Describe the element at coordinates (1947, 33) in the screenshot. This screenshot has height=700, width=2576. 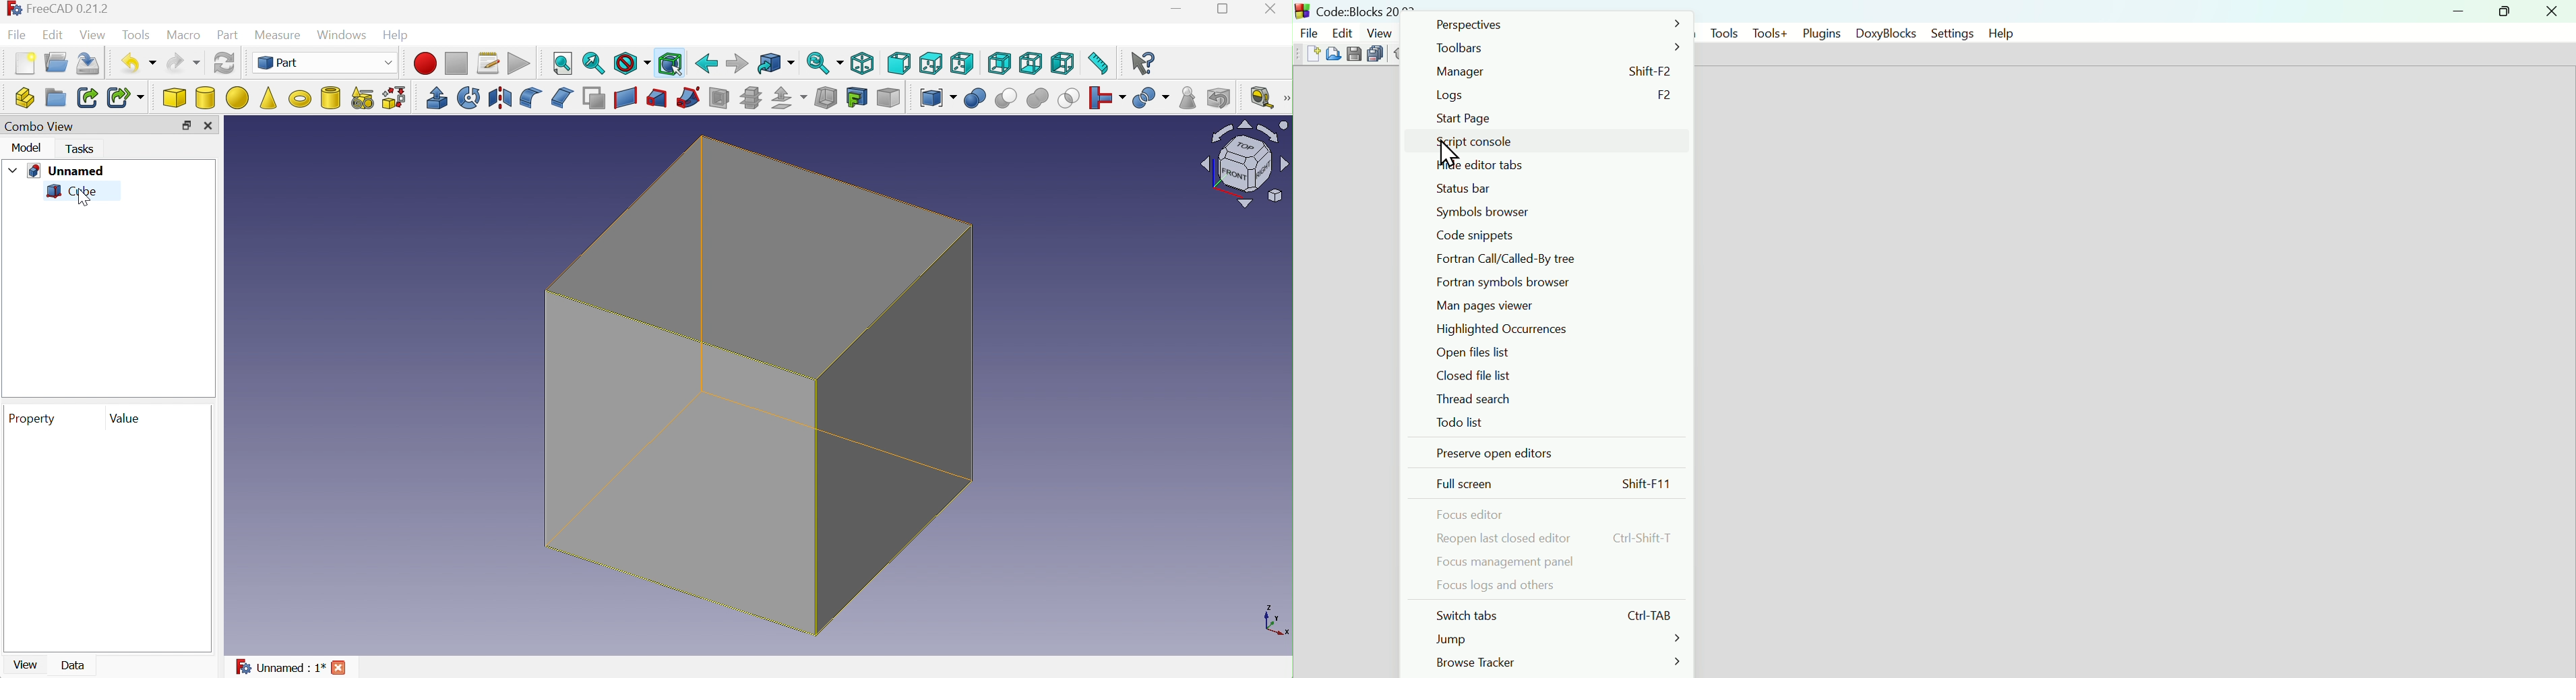
I see ` Settings` at that location.